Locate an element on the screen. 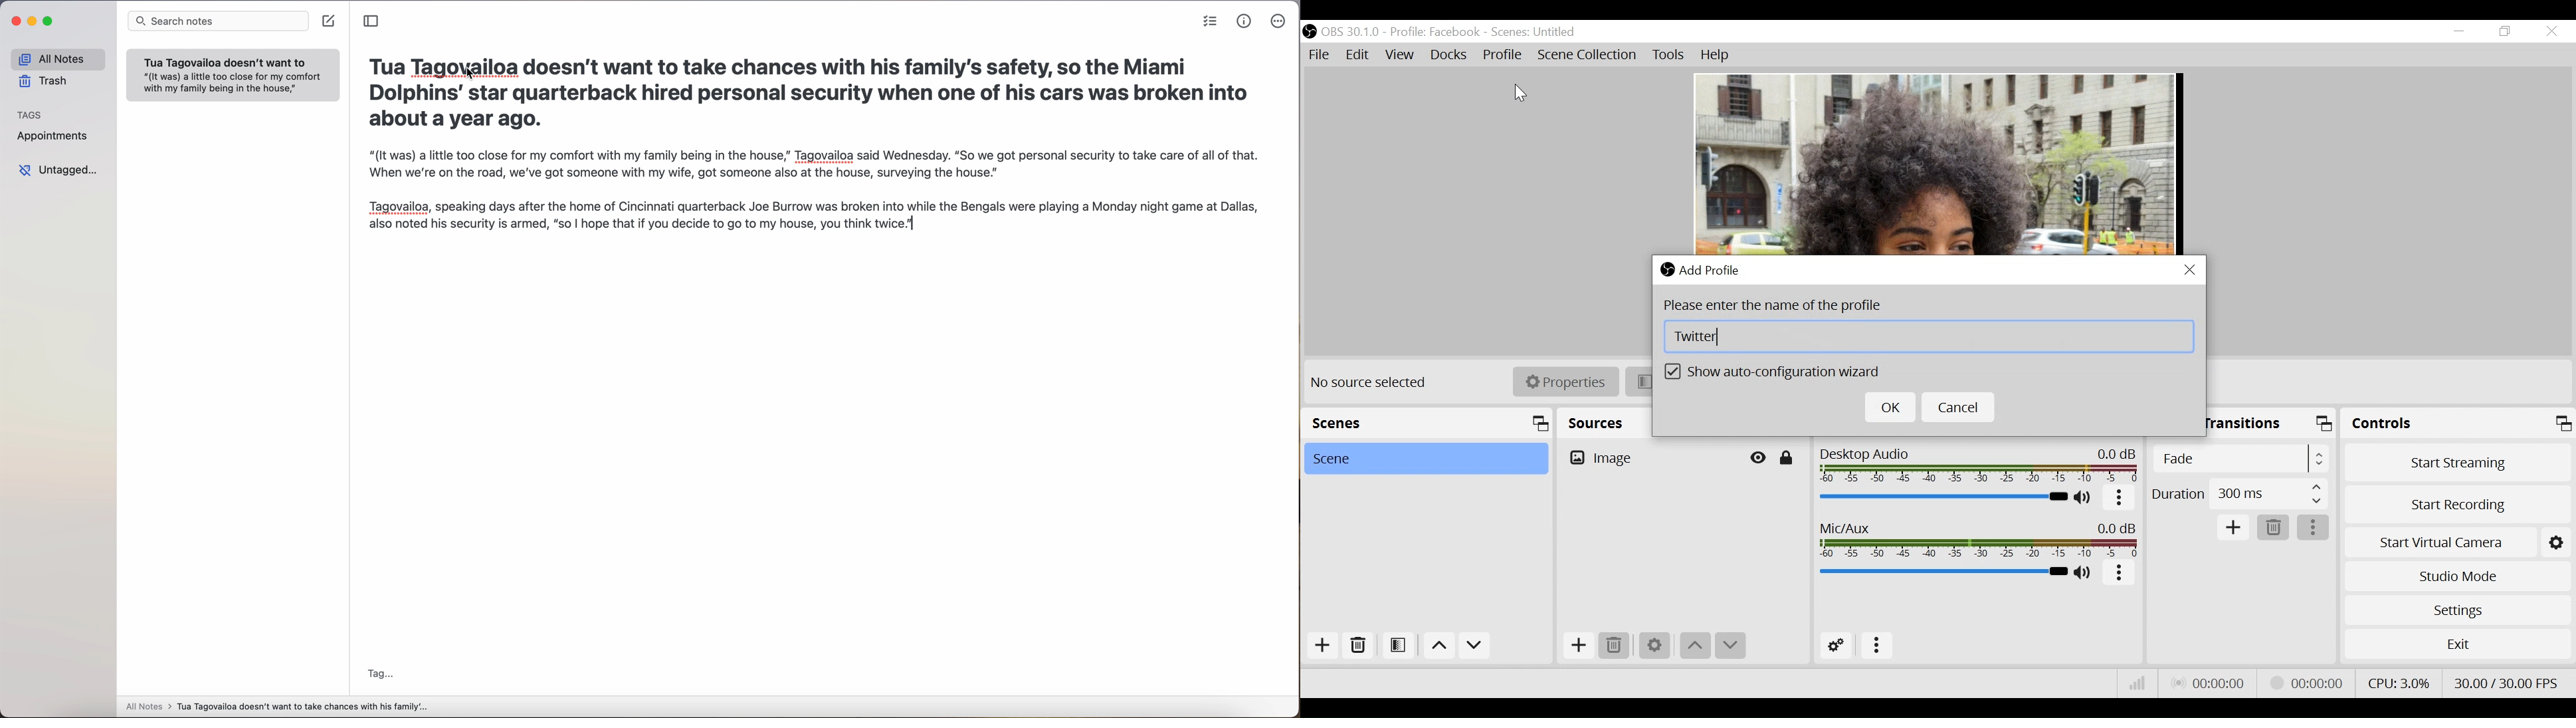  more options is located at coordinates (1278, 21).